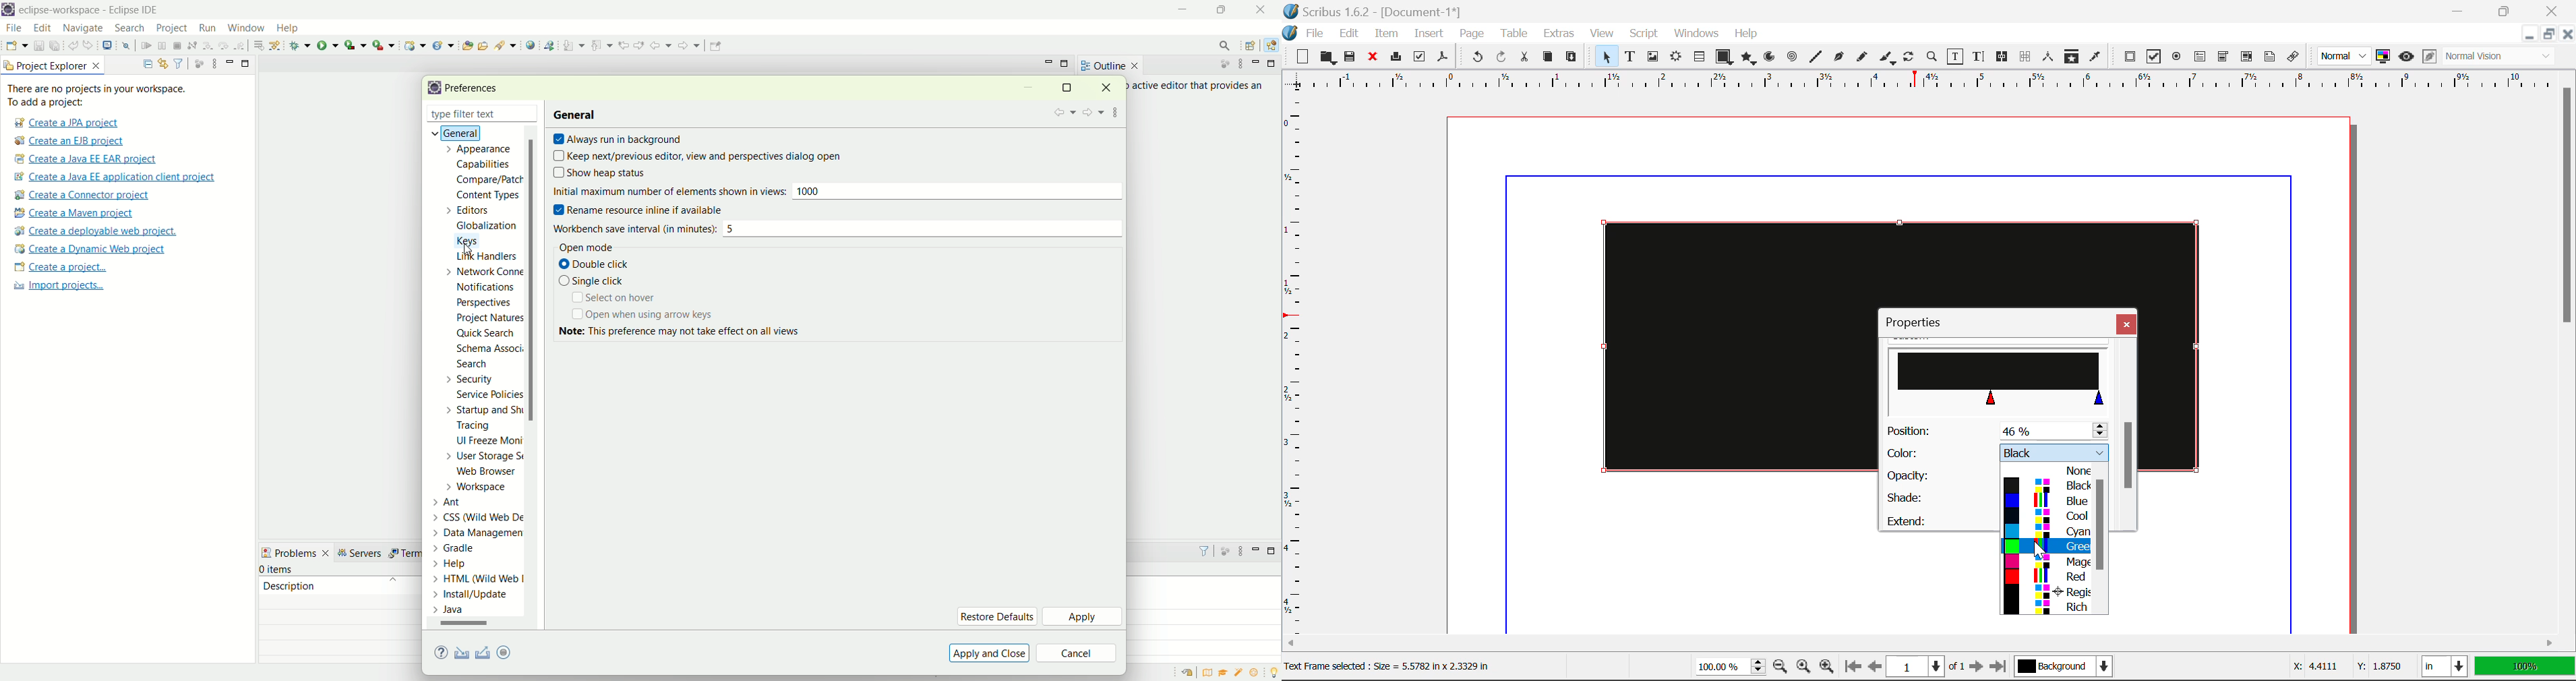  I want to click on Measurement Units, so click(2446, 668).